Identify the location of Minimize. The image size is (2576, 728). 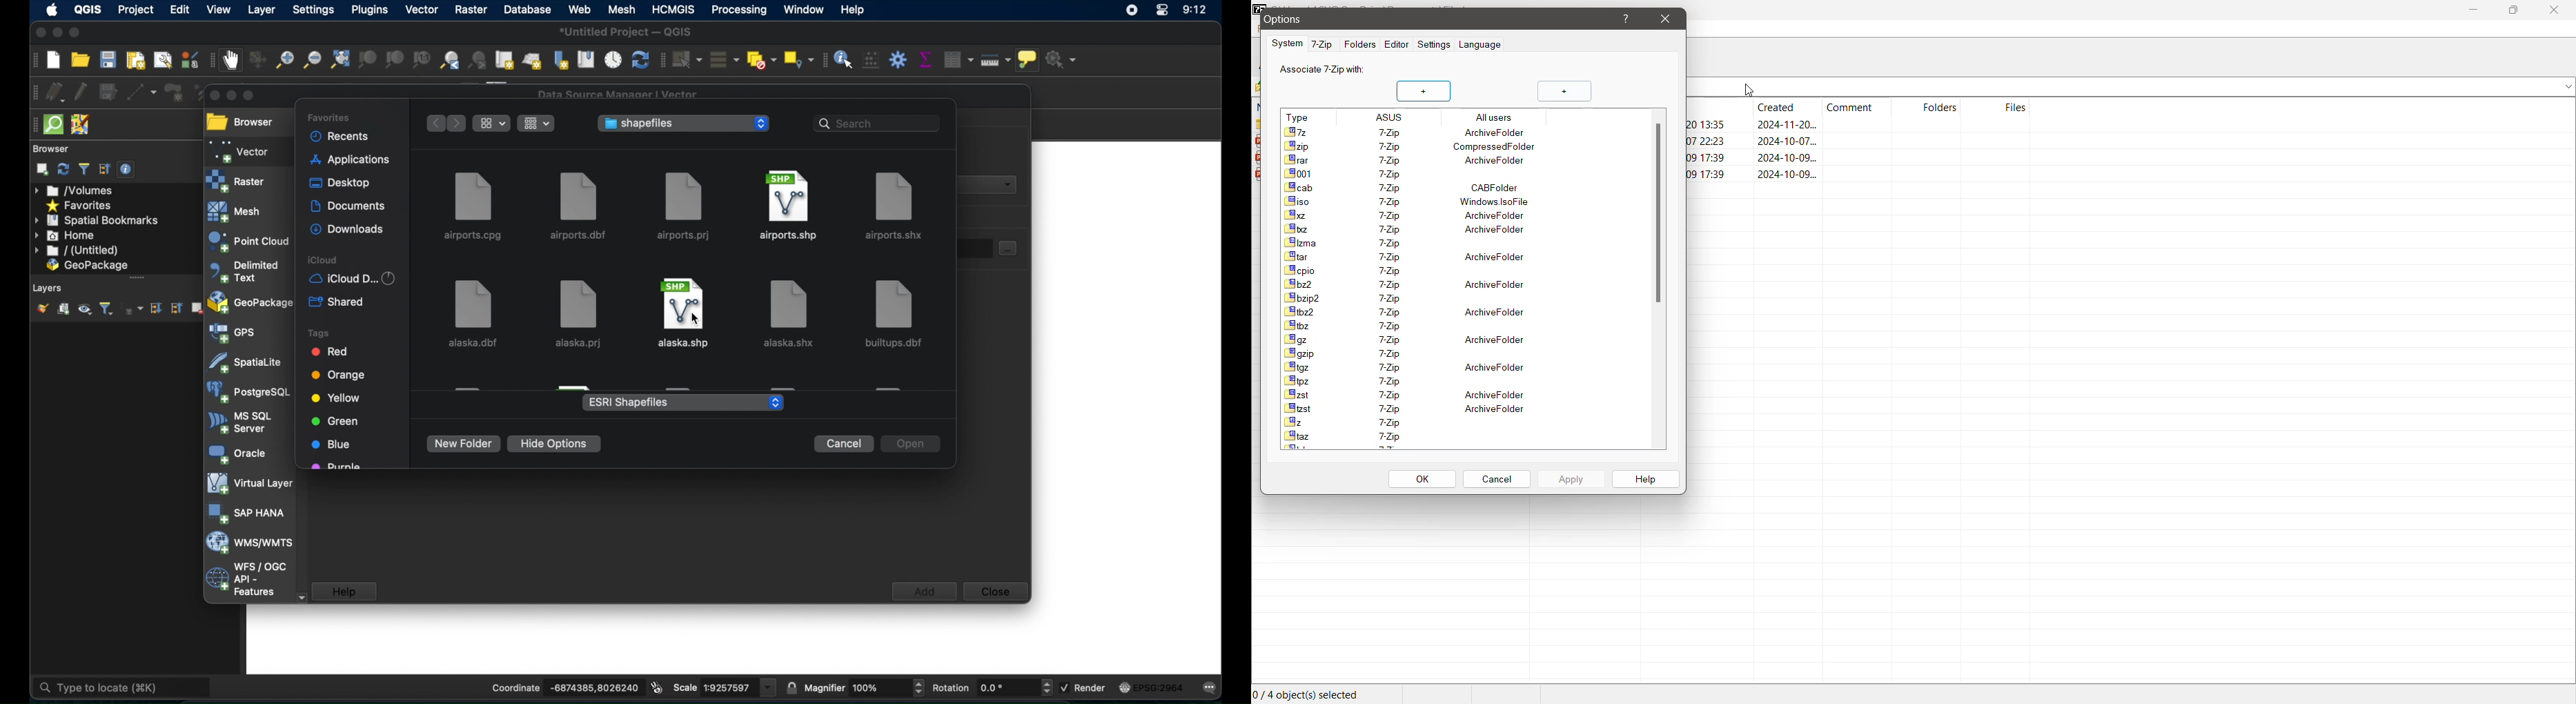
(2472, 10).